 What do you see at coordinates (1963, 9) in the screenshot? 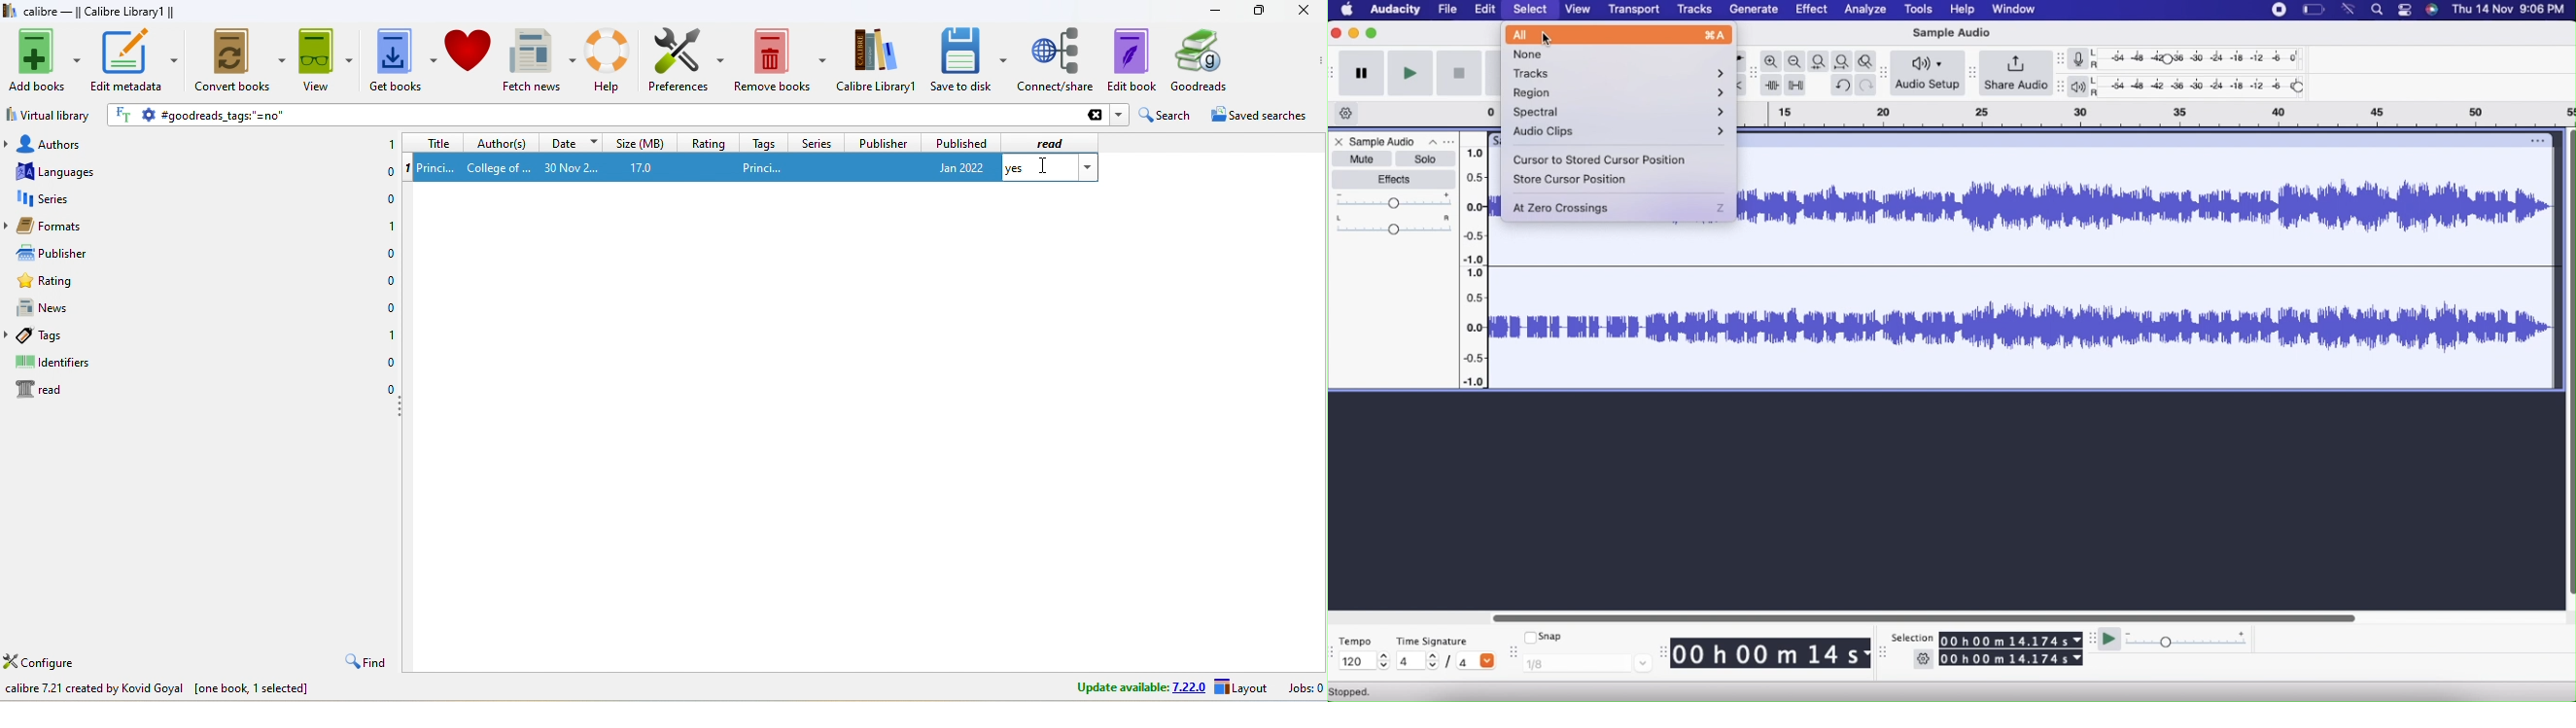
I see `Help` at bounding box center [1963, 9].